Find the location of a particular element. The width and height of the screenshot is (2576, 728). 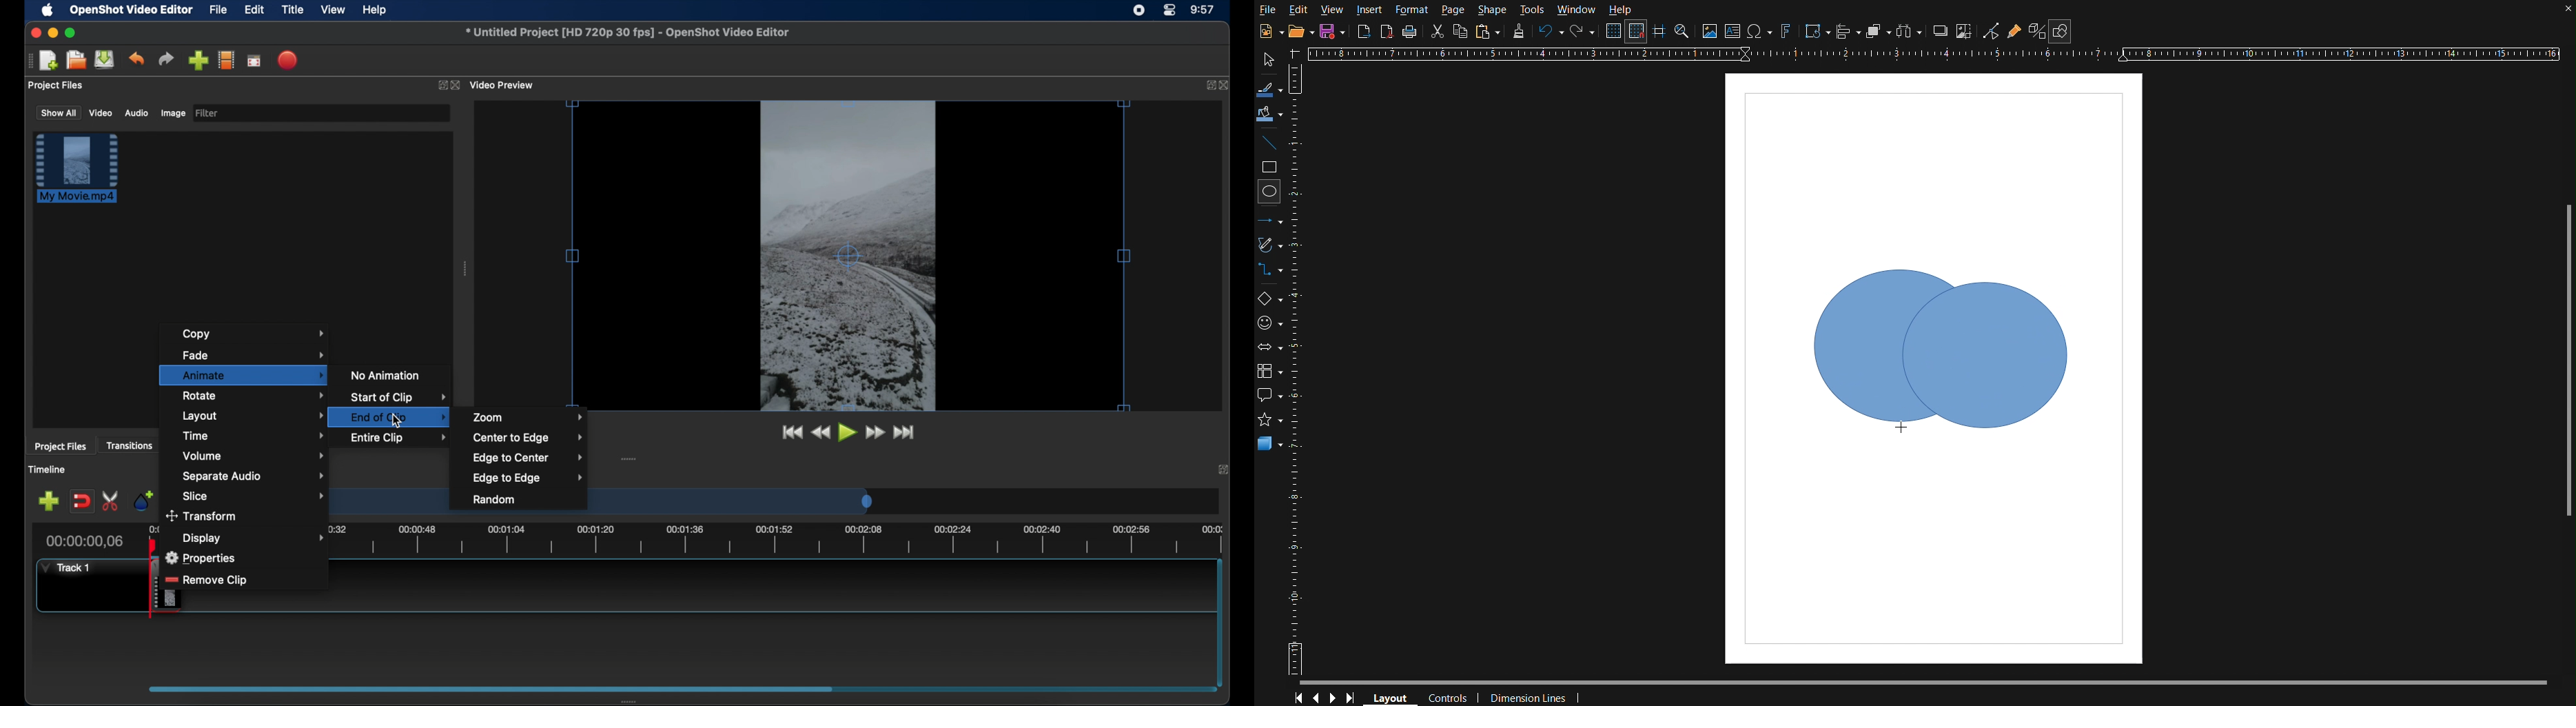

center to edge menu is located at coordinates (528, 438).